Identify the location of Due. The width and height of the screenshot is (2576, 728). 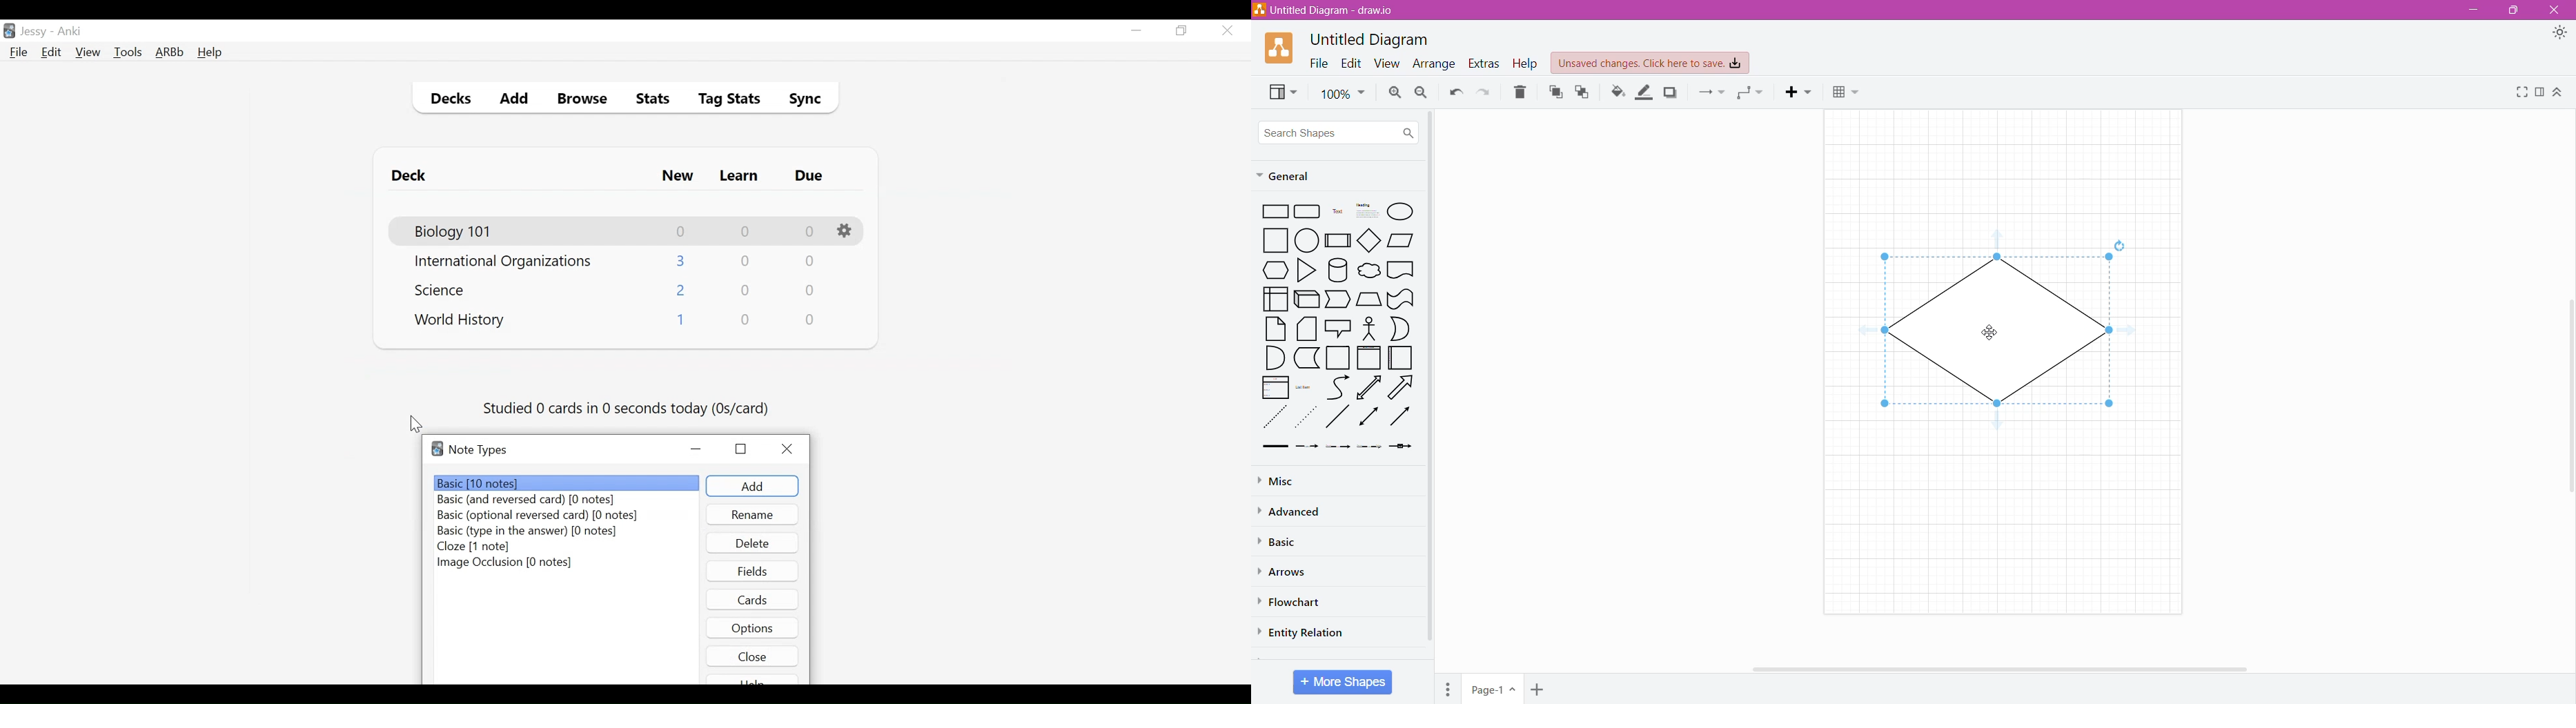
(810, 176).